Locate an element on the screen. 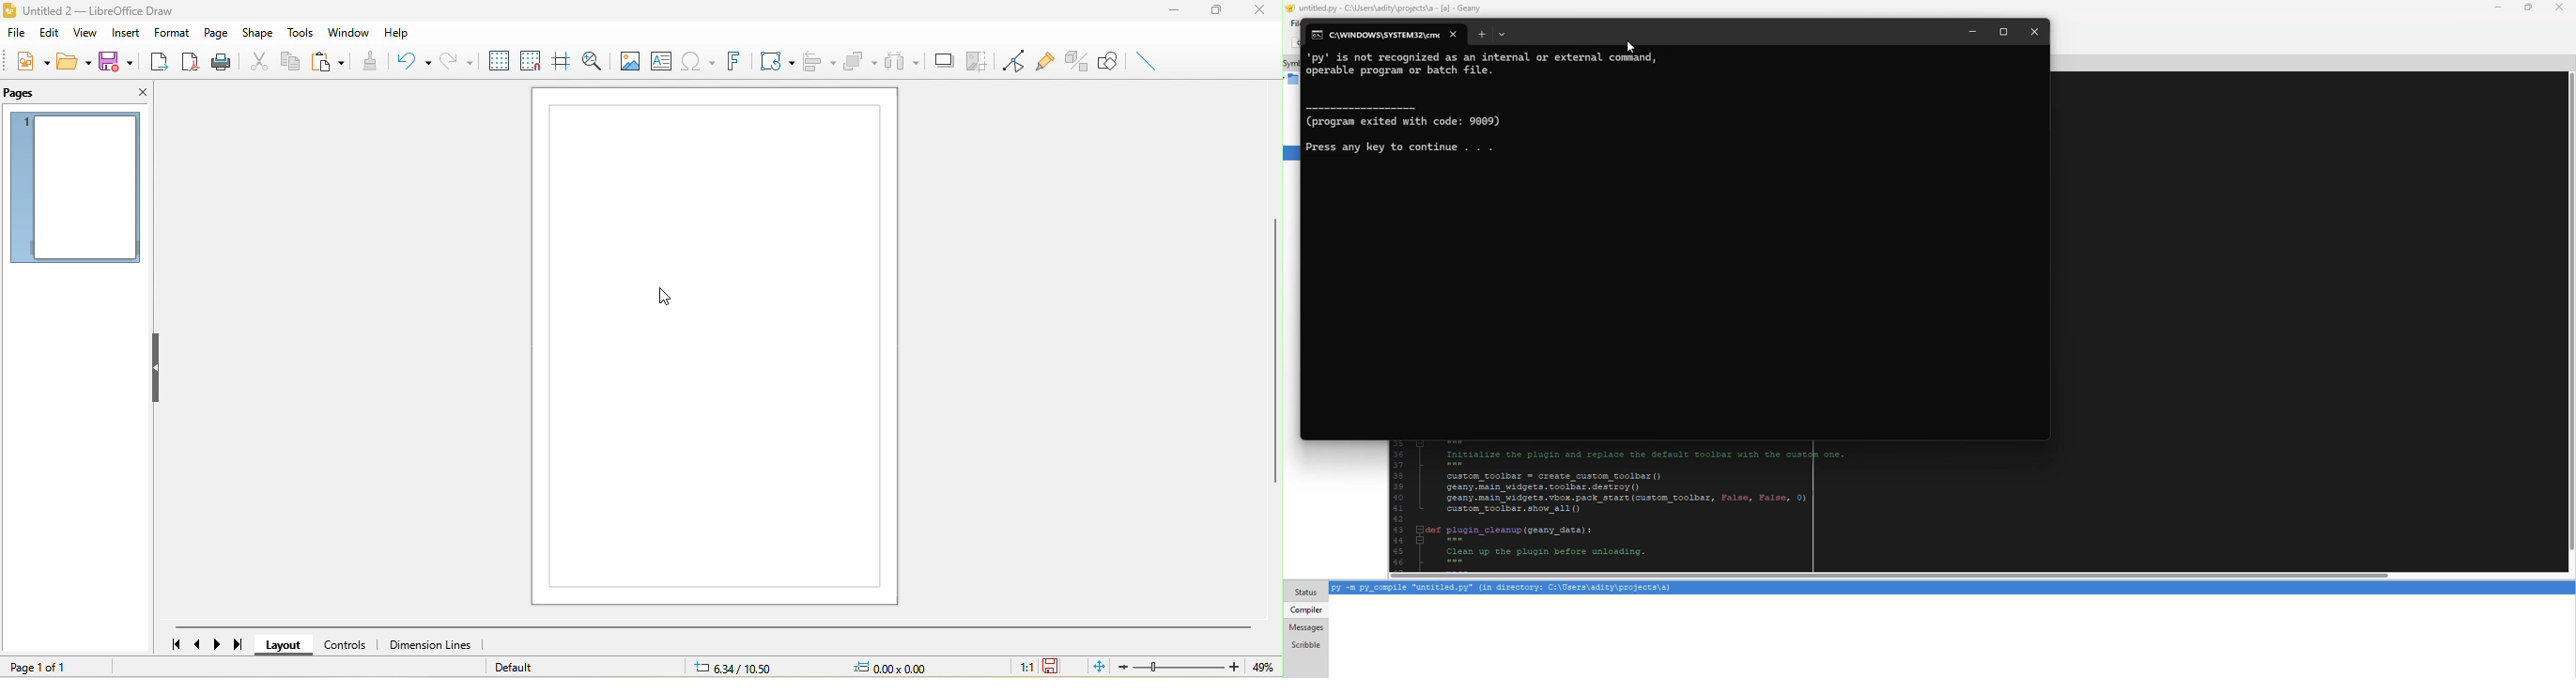 The height and width of the screenshot is (700, 2576). 0.00x0.00 is located at coordinates (904, 667).